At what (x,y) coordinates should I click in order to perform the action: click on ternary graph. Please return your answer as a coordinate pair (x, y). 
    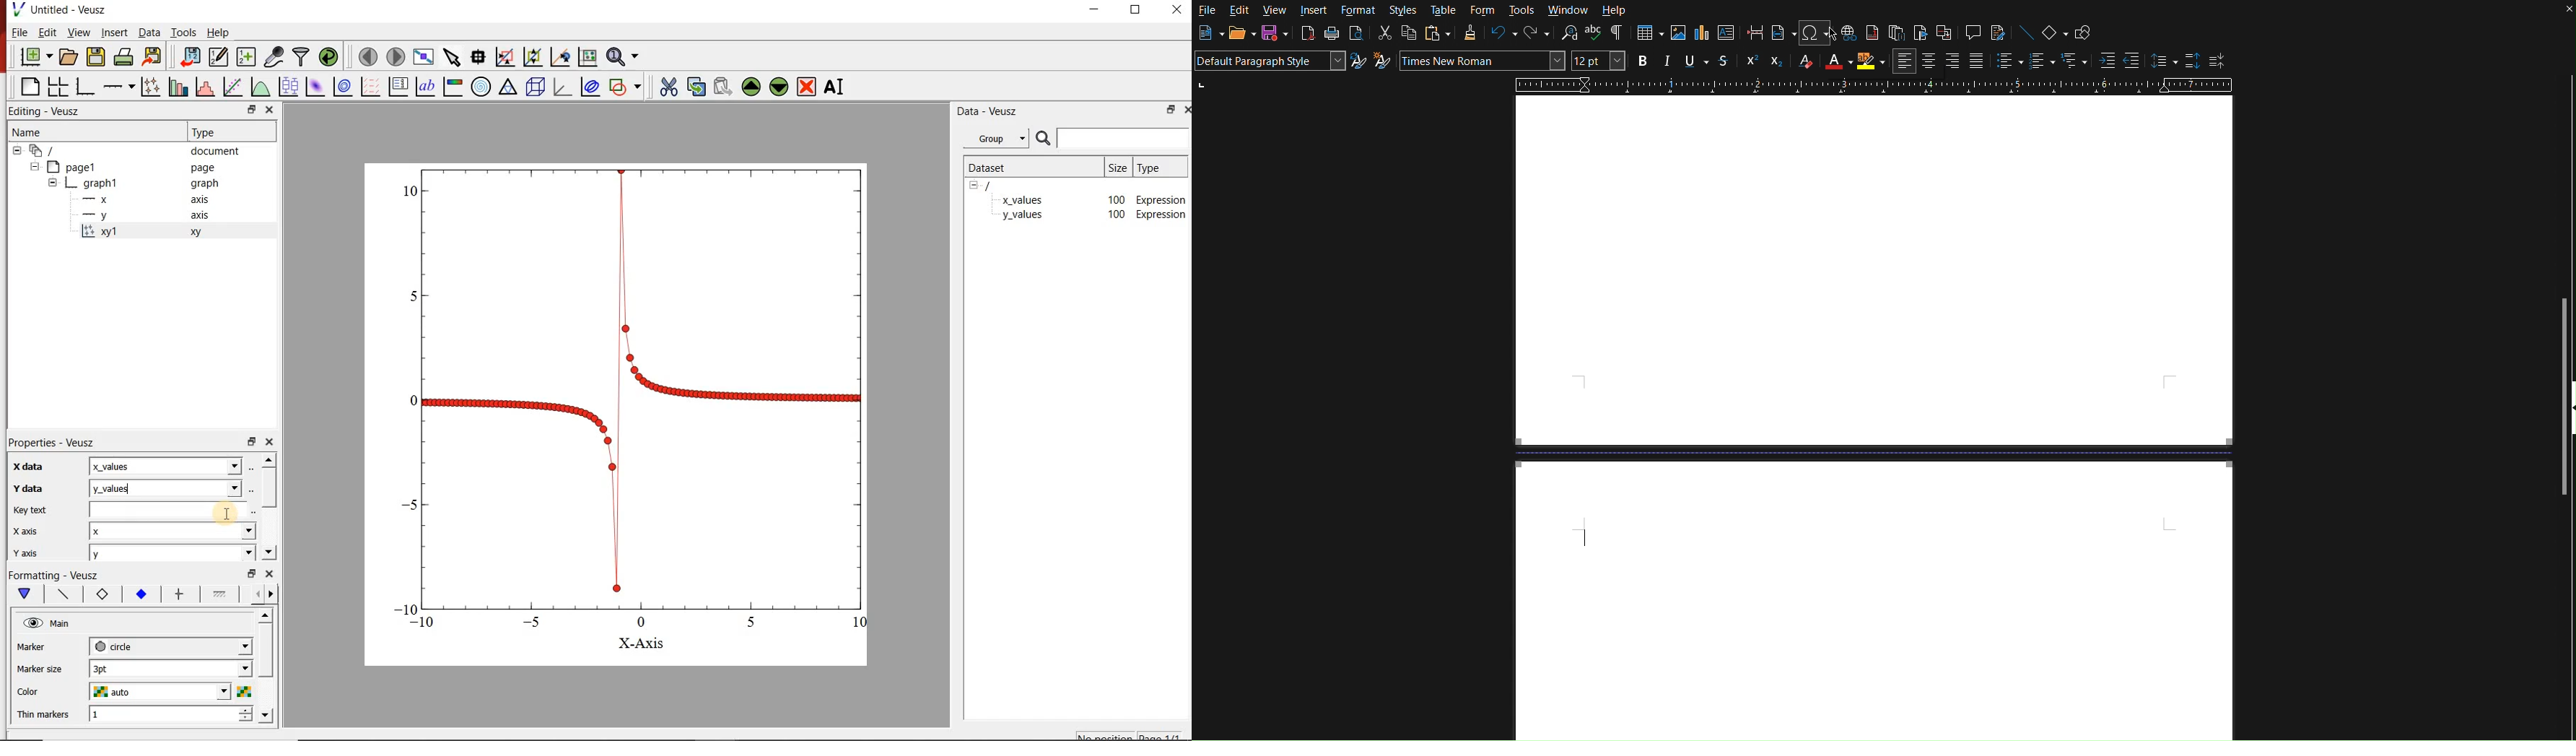
    Looking at the image, I should click on (509, 89).